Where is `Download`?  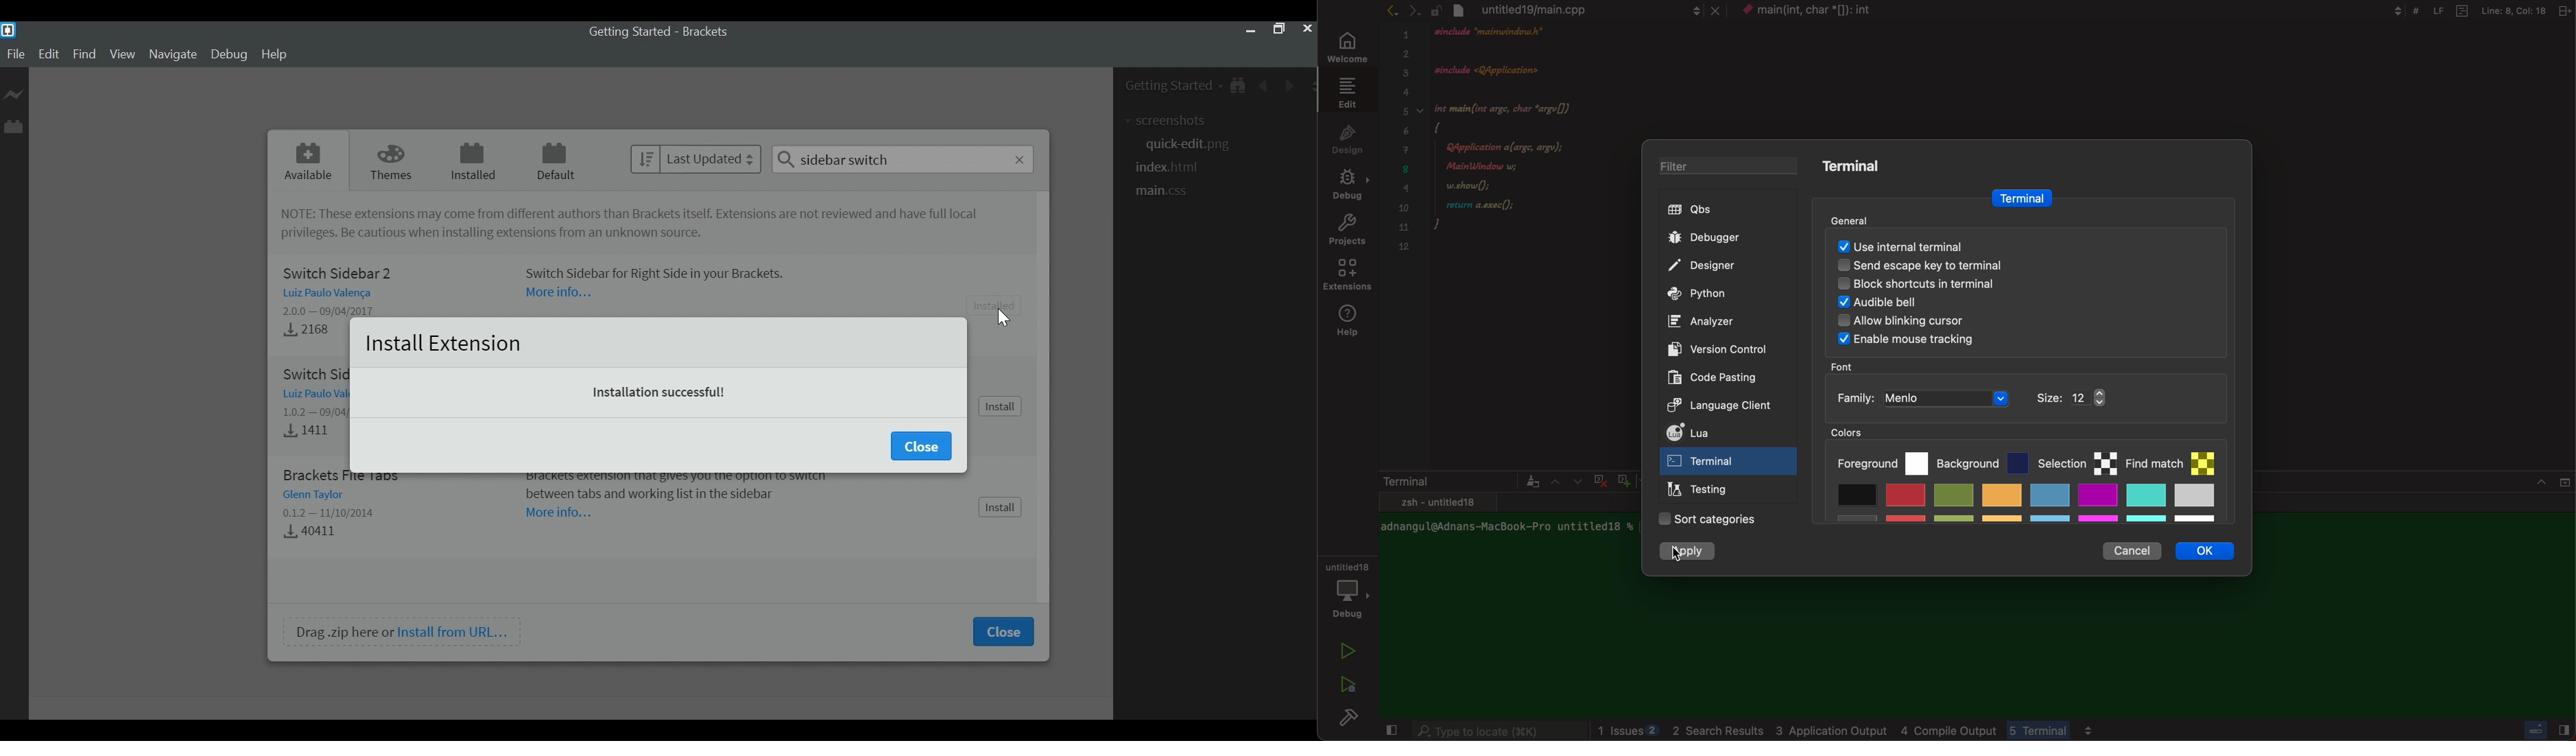
Download is located at coordinates (315, 530).